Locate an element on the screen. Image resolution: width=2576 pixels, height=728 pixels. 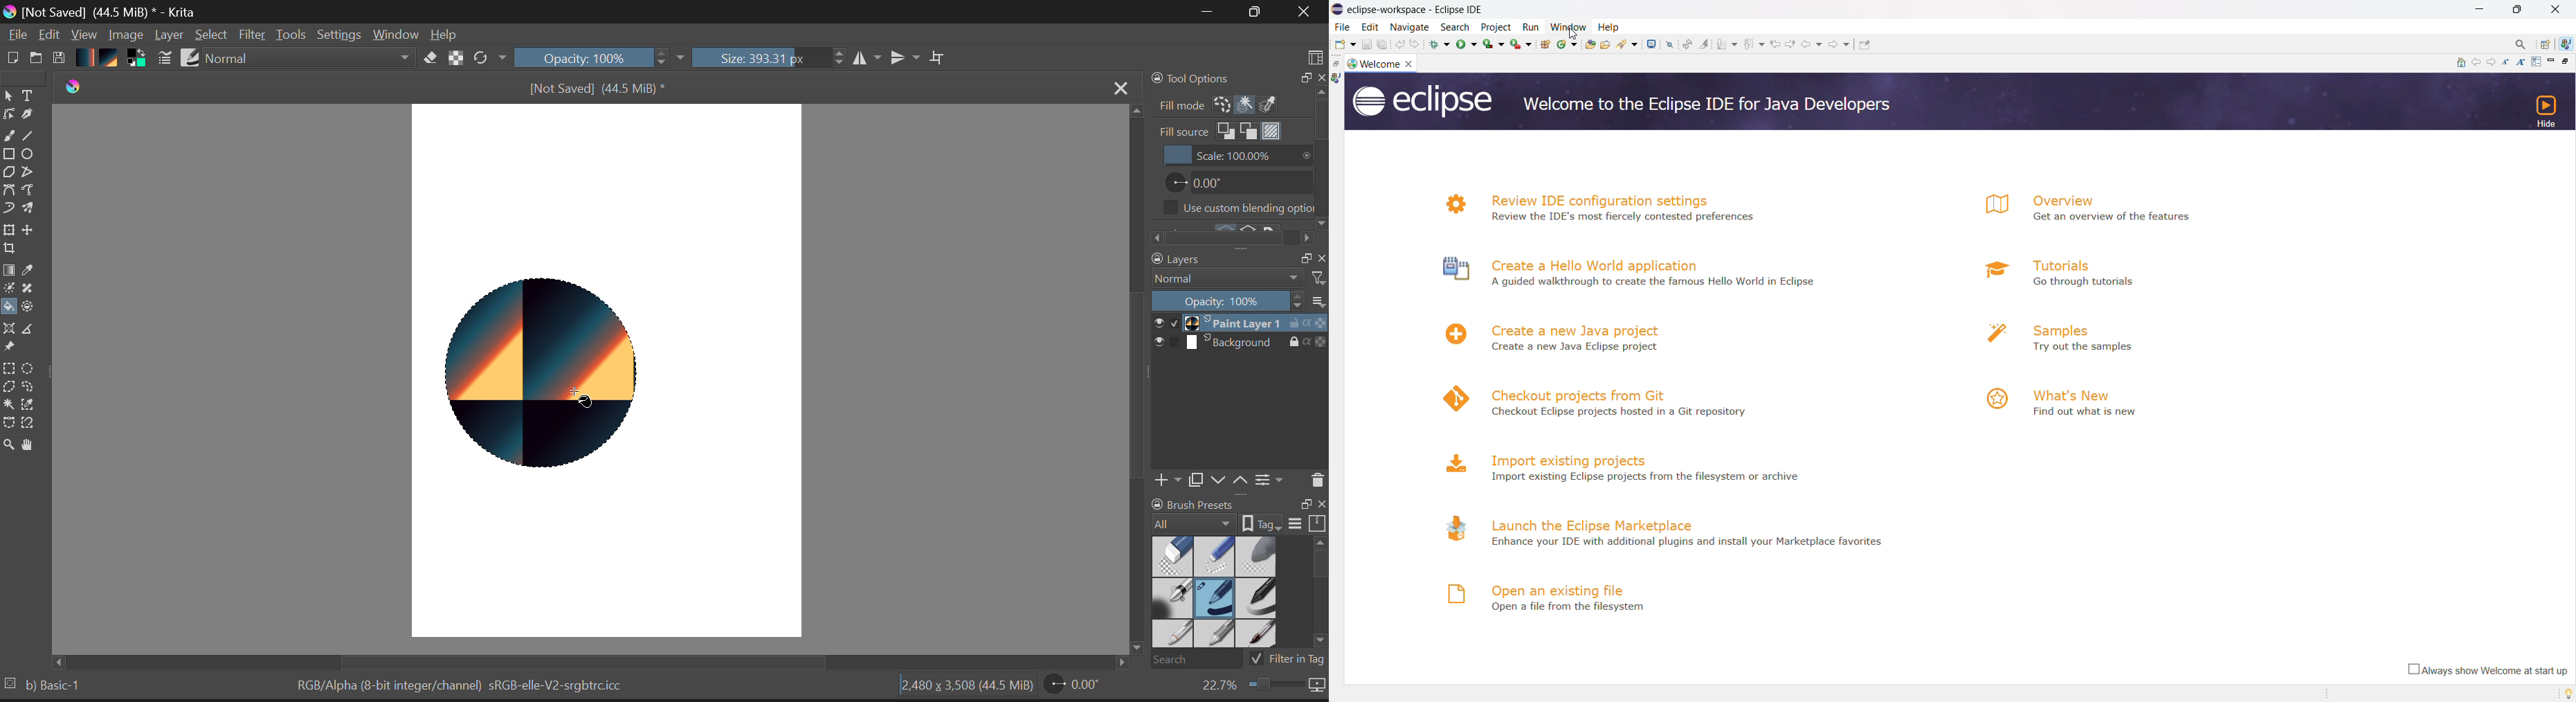
Line is located at coordinates (33, 138).